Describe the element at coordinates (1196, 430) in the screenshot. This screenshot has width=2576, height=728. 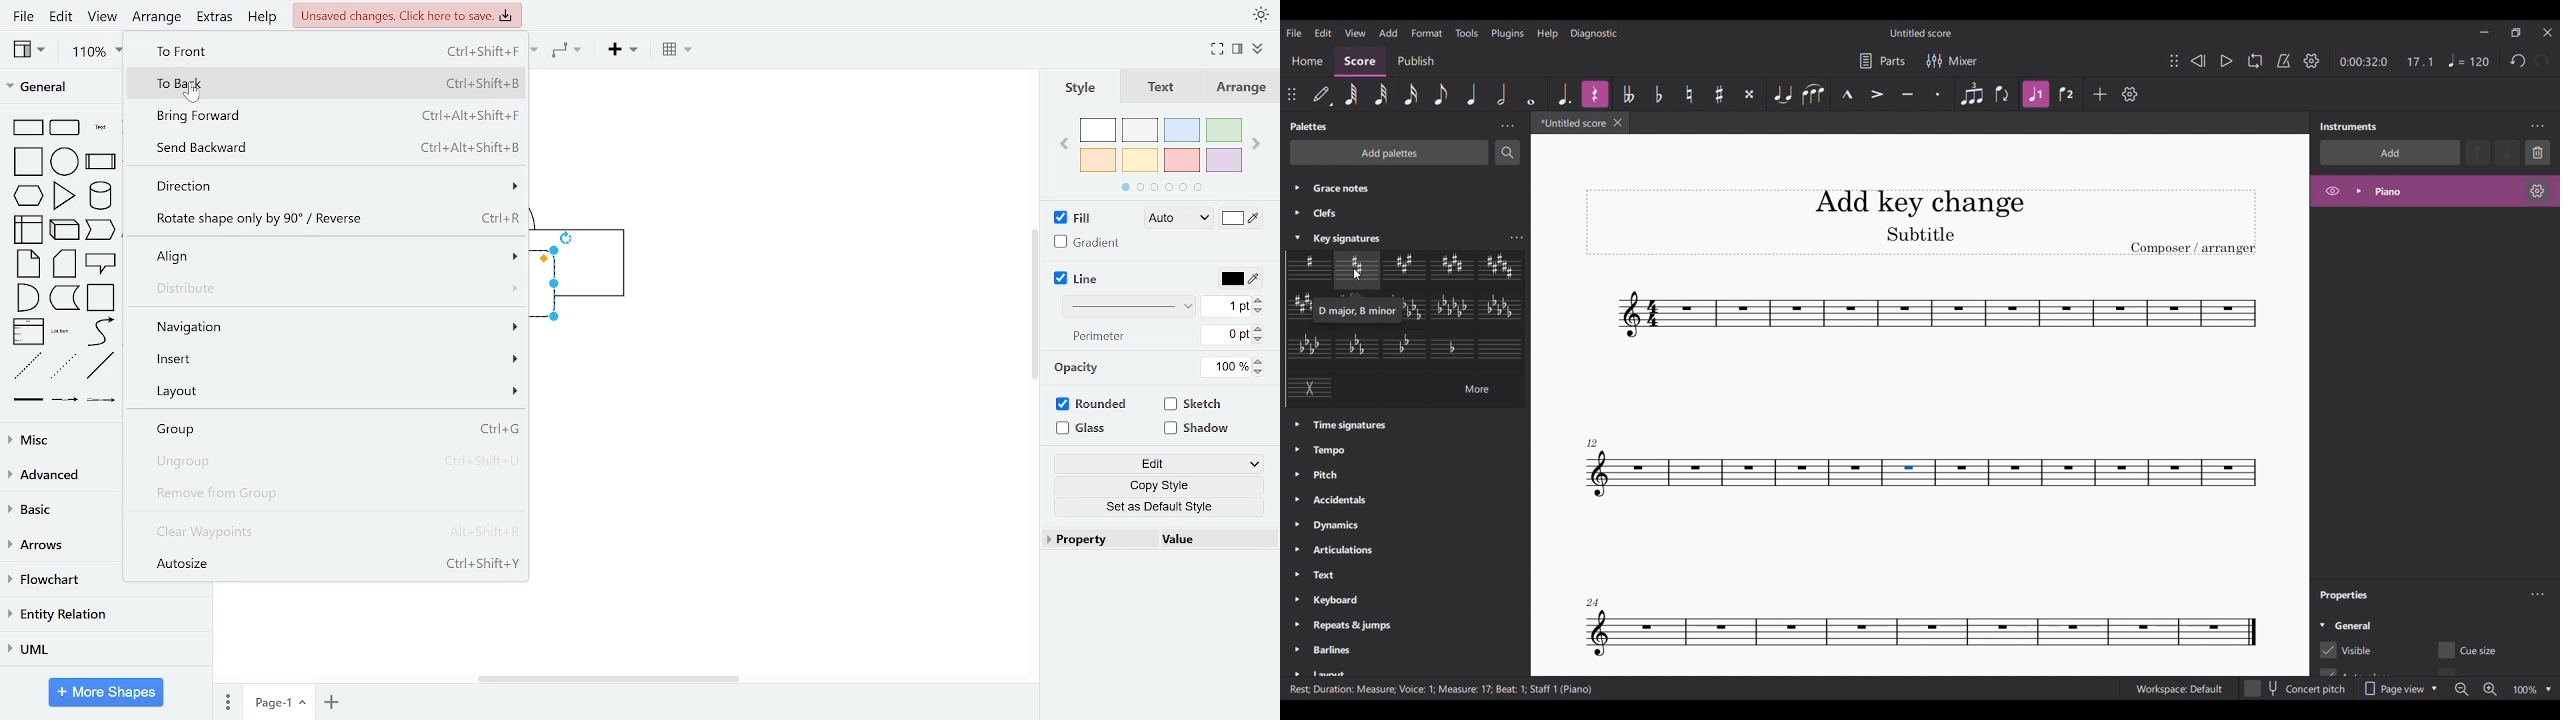
I see `shadow` at that location.